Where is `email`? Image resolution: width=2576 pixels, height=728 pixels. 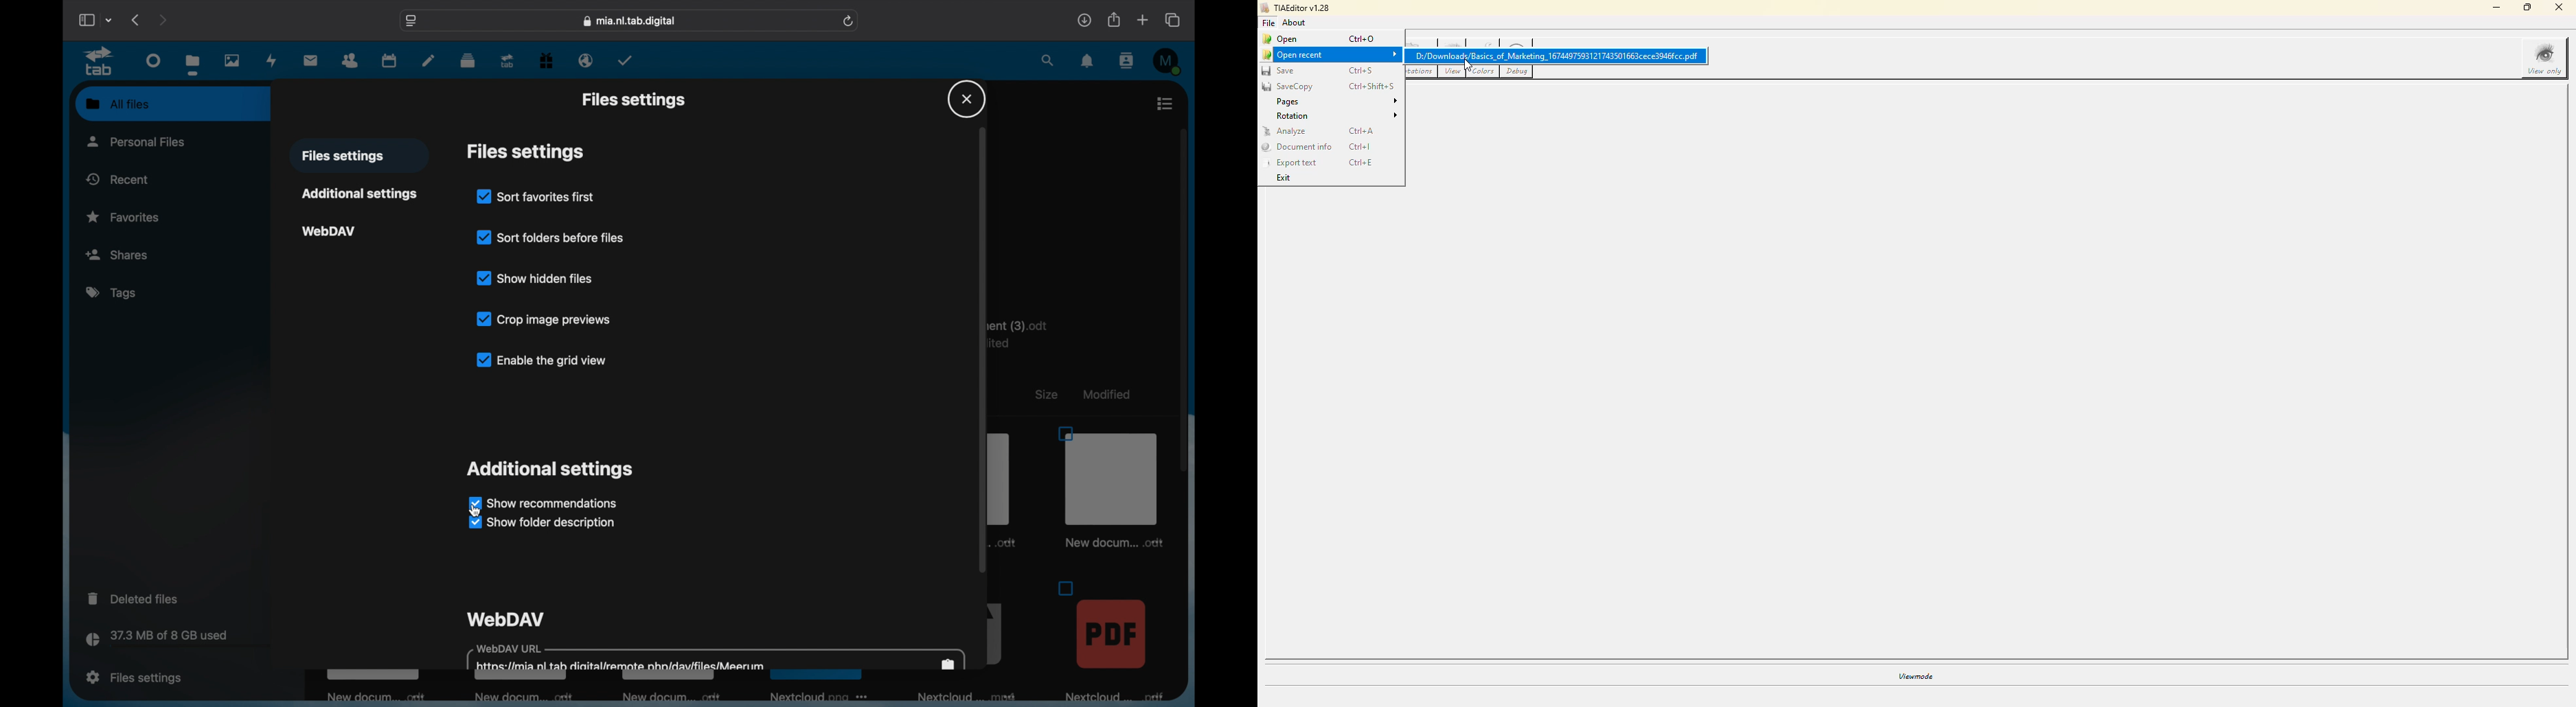
email is located at coordinates (586, 60).